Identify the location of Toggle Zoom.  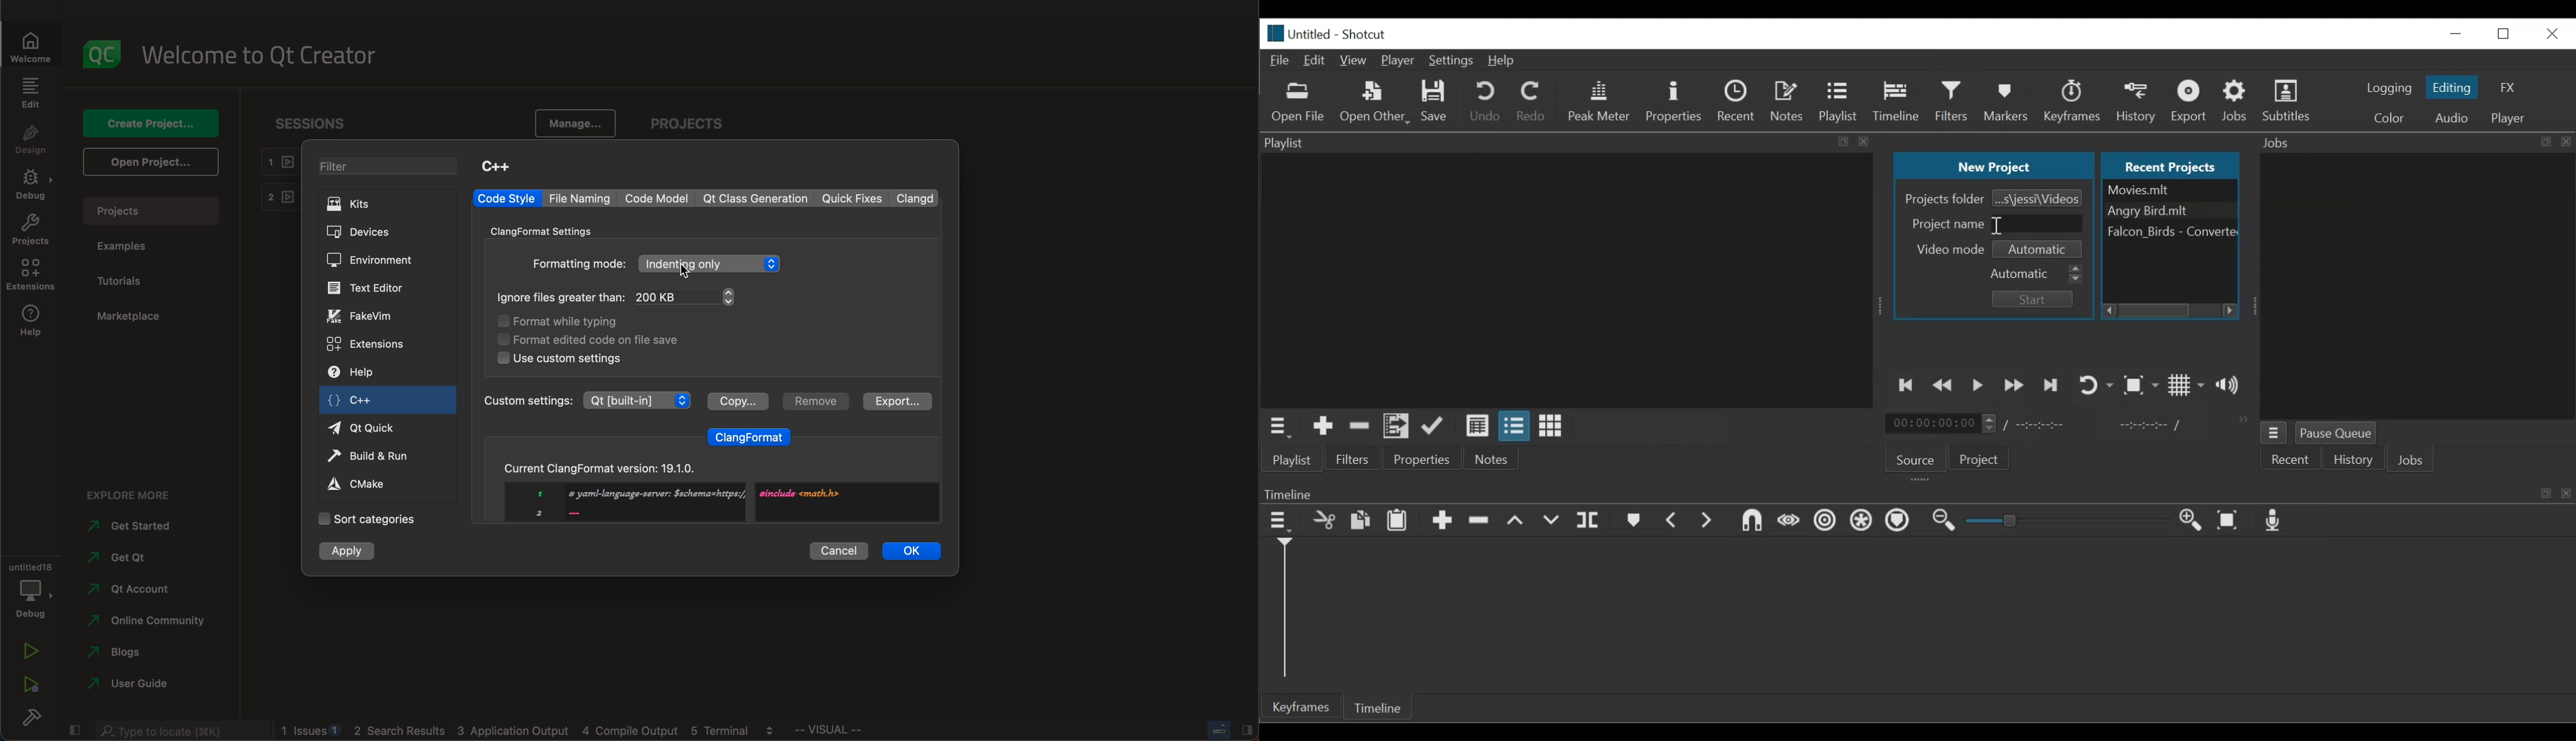
(2141, 385).